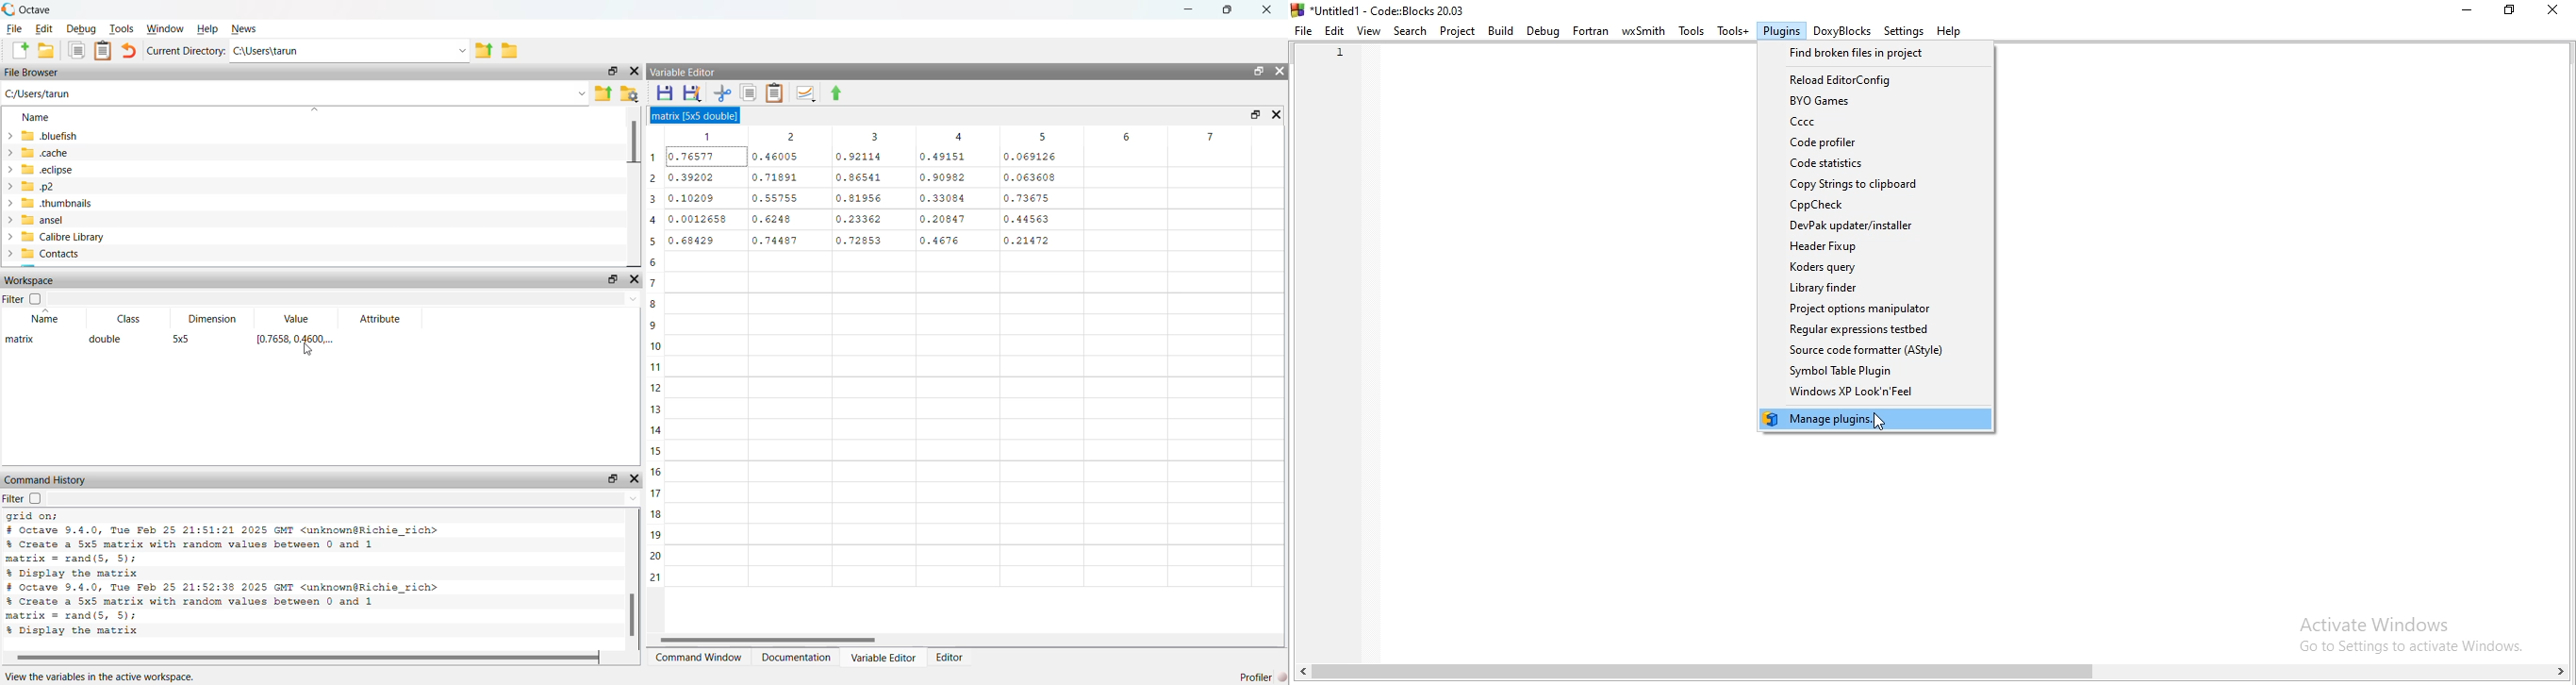 Image resolution: width=2576 pixels, height=700 pixels. I want to click on Project options manipulator, so click(1879, 309).